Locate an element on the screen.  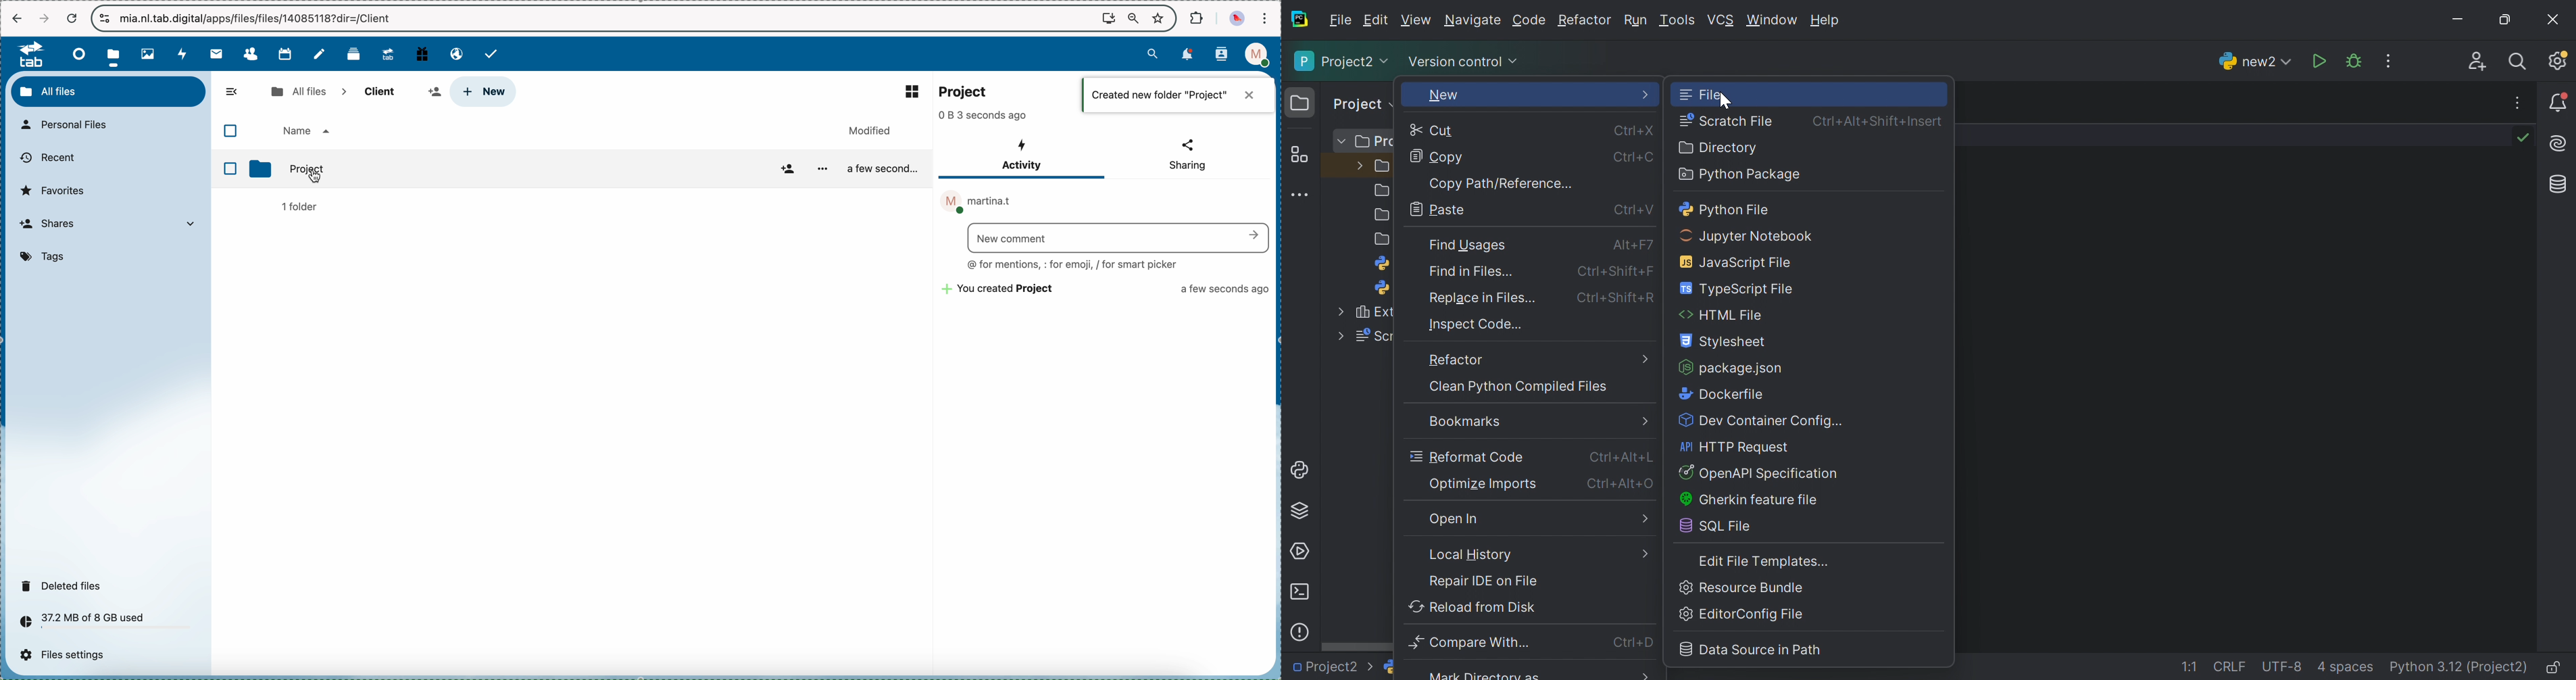
contacts is located at coordinates (250, 54).